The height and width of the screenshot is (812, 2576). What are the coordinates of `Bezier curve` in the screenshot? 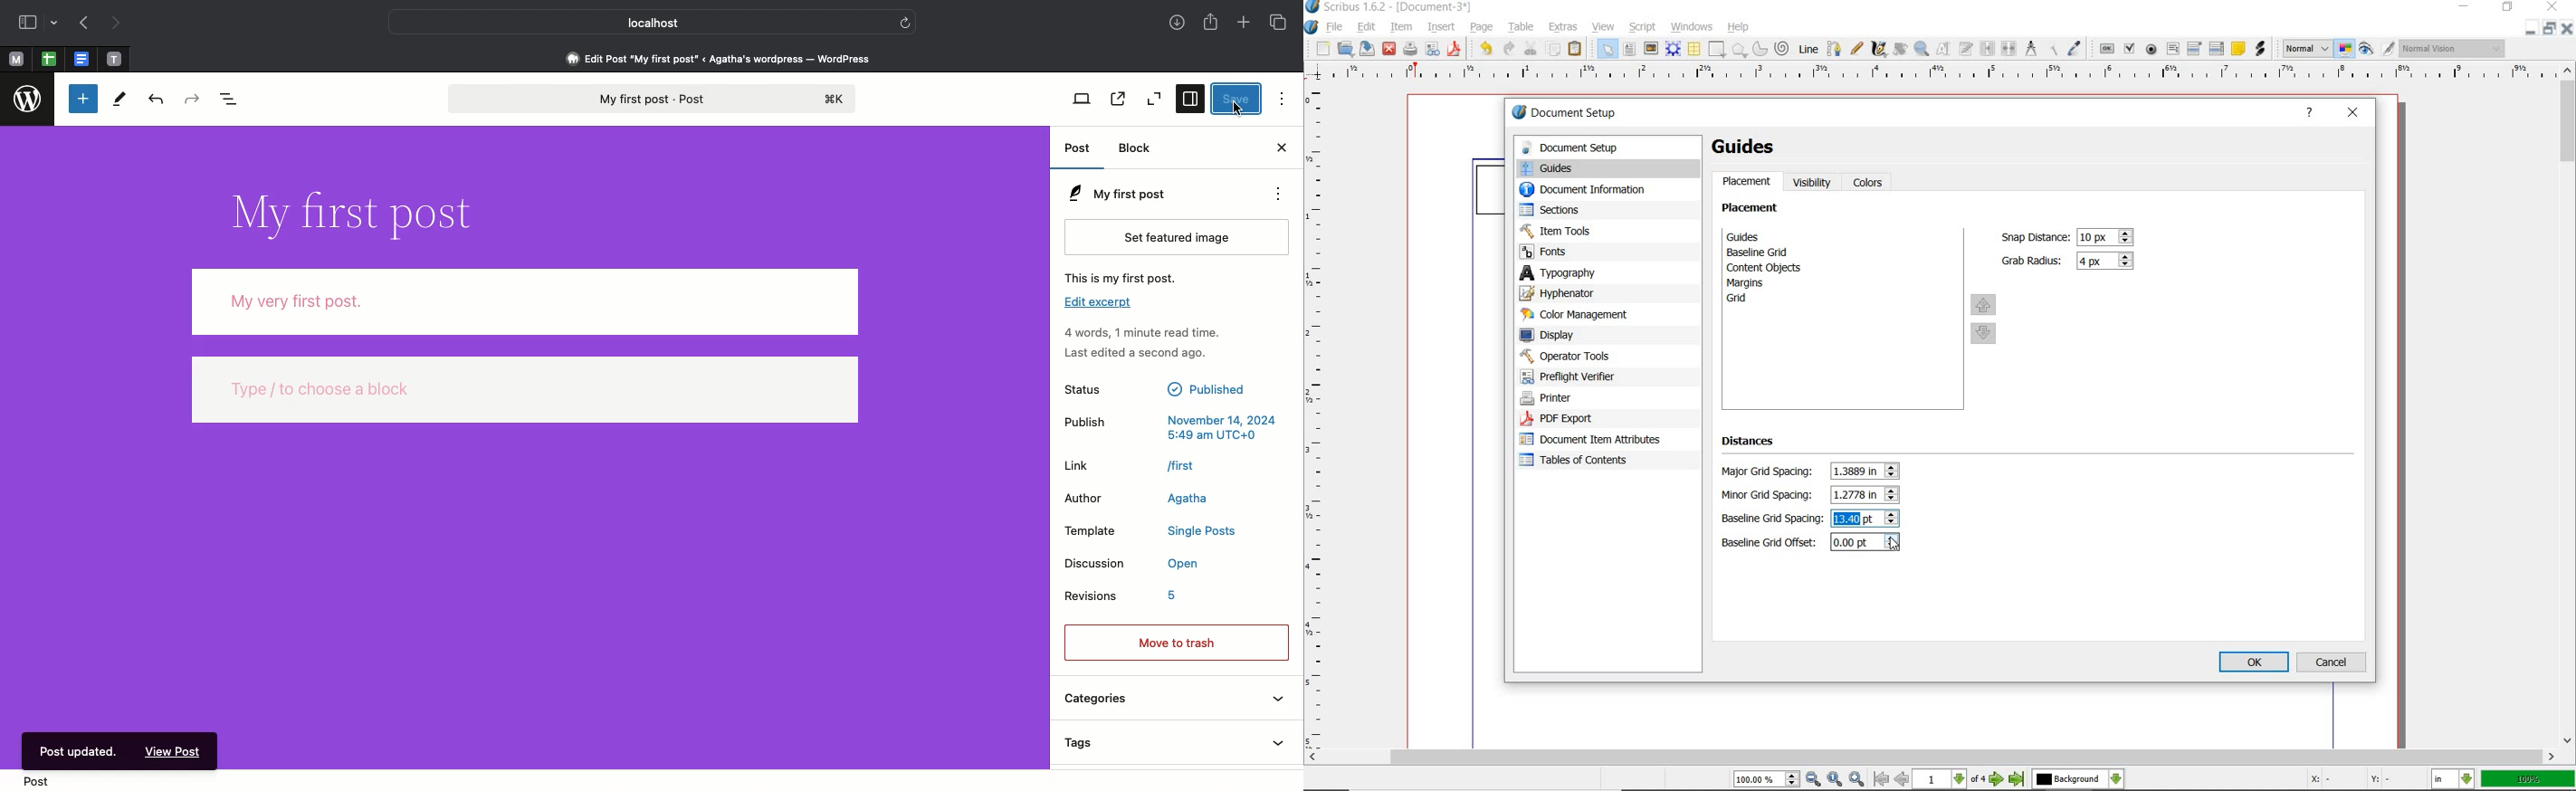 It's located at (1834, 48).